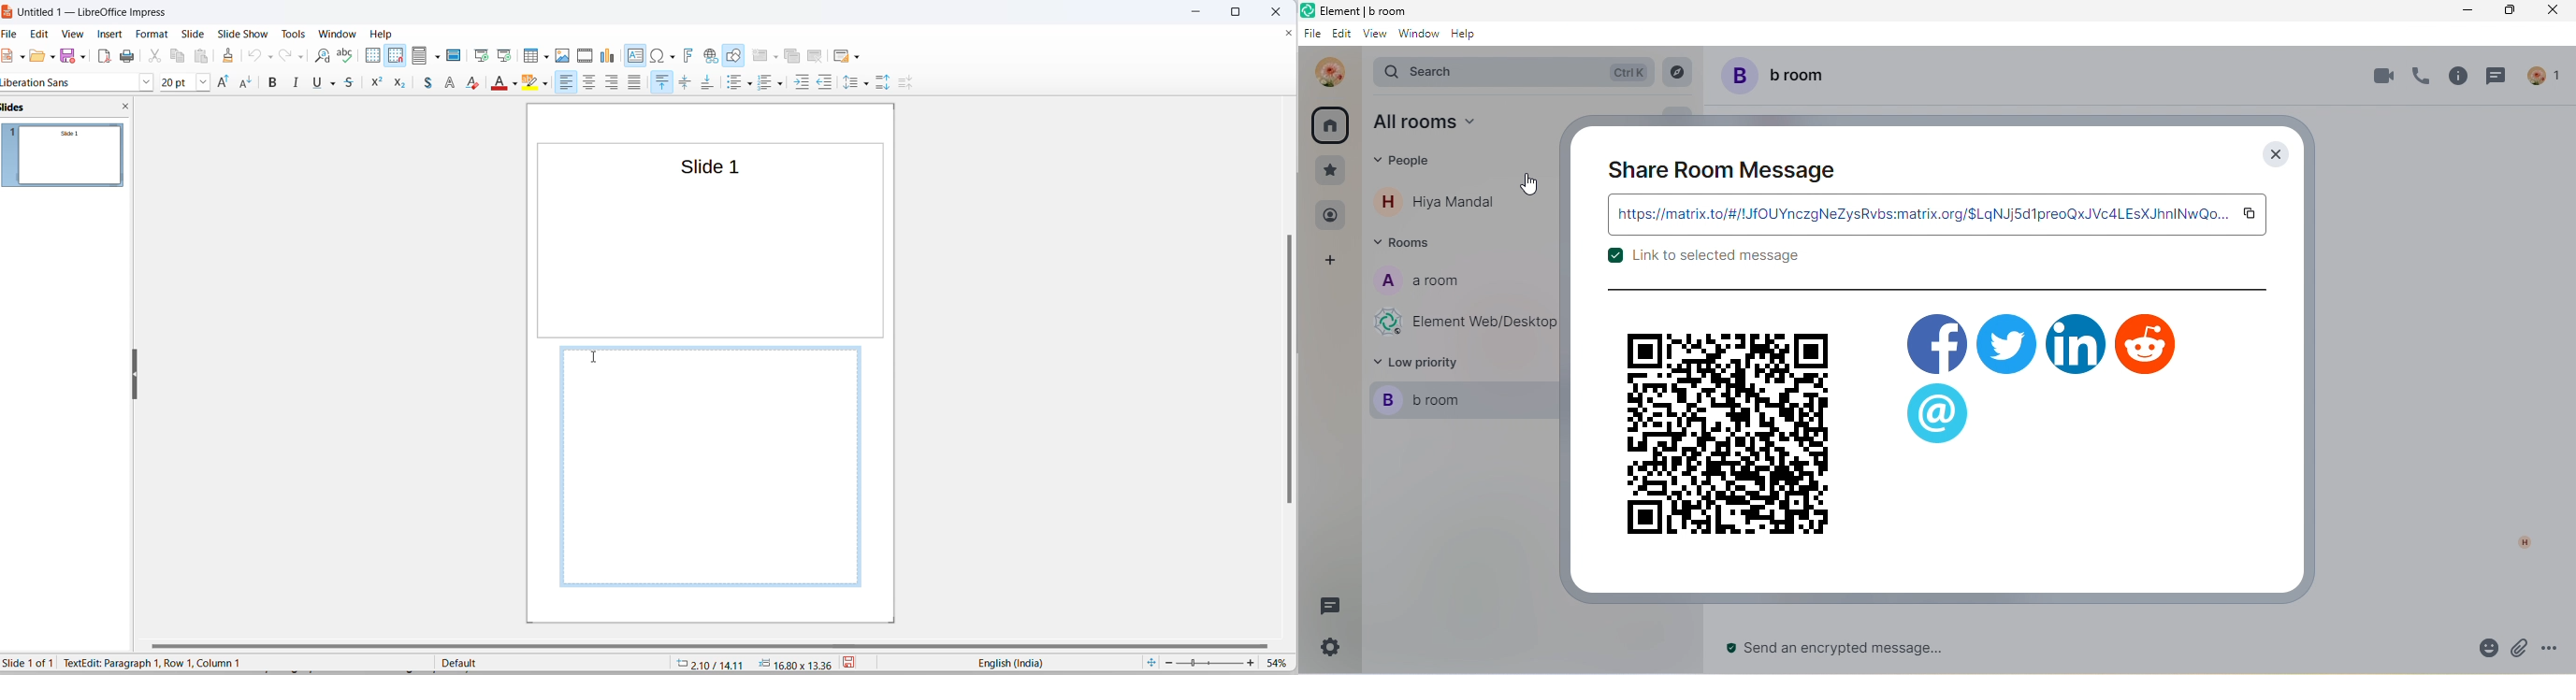 Image resolution: width=2576 pixels, height=700 pixels. Describe the element at coordinates (1936, 339) in the screenshot. I see `facebook` at that location.